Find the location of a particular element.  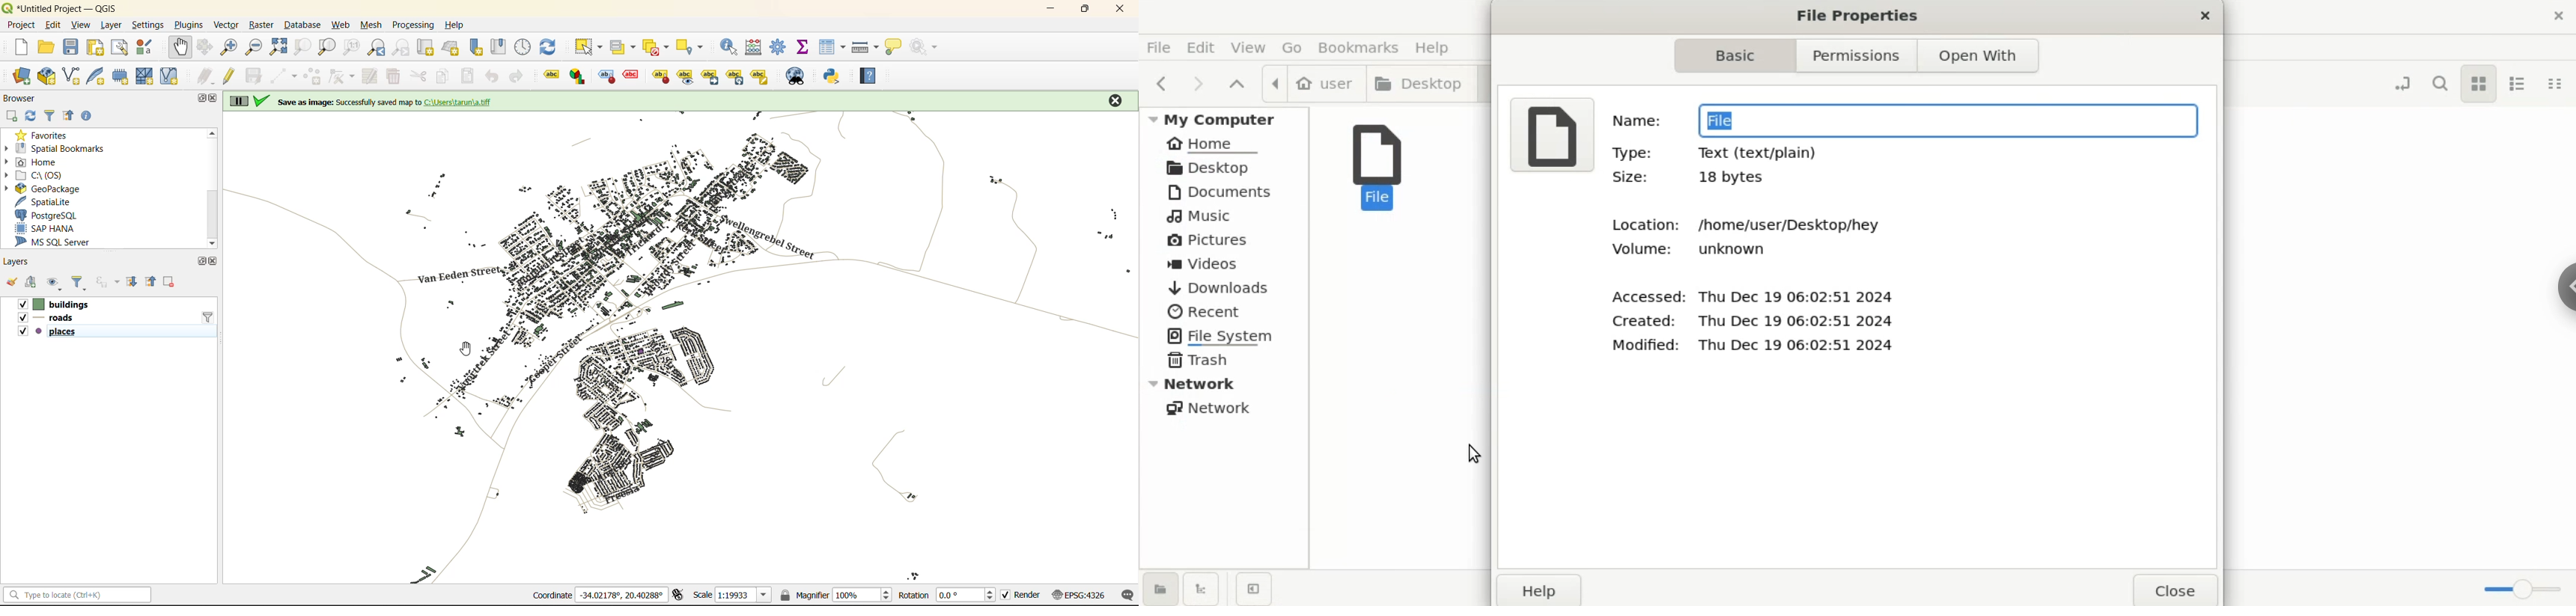

parent folders is located at coordinates (1237, 82).